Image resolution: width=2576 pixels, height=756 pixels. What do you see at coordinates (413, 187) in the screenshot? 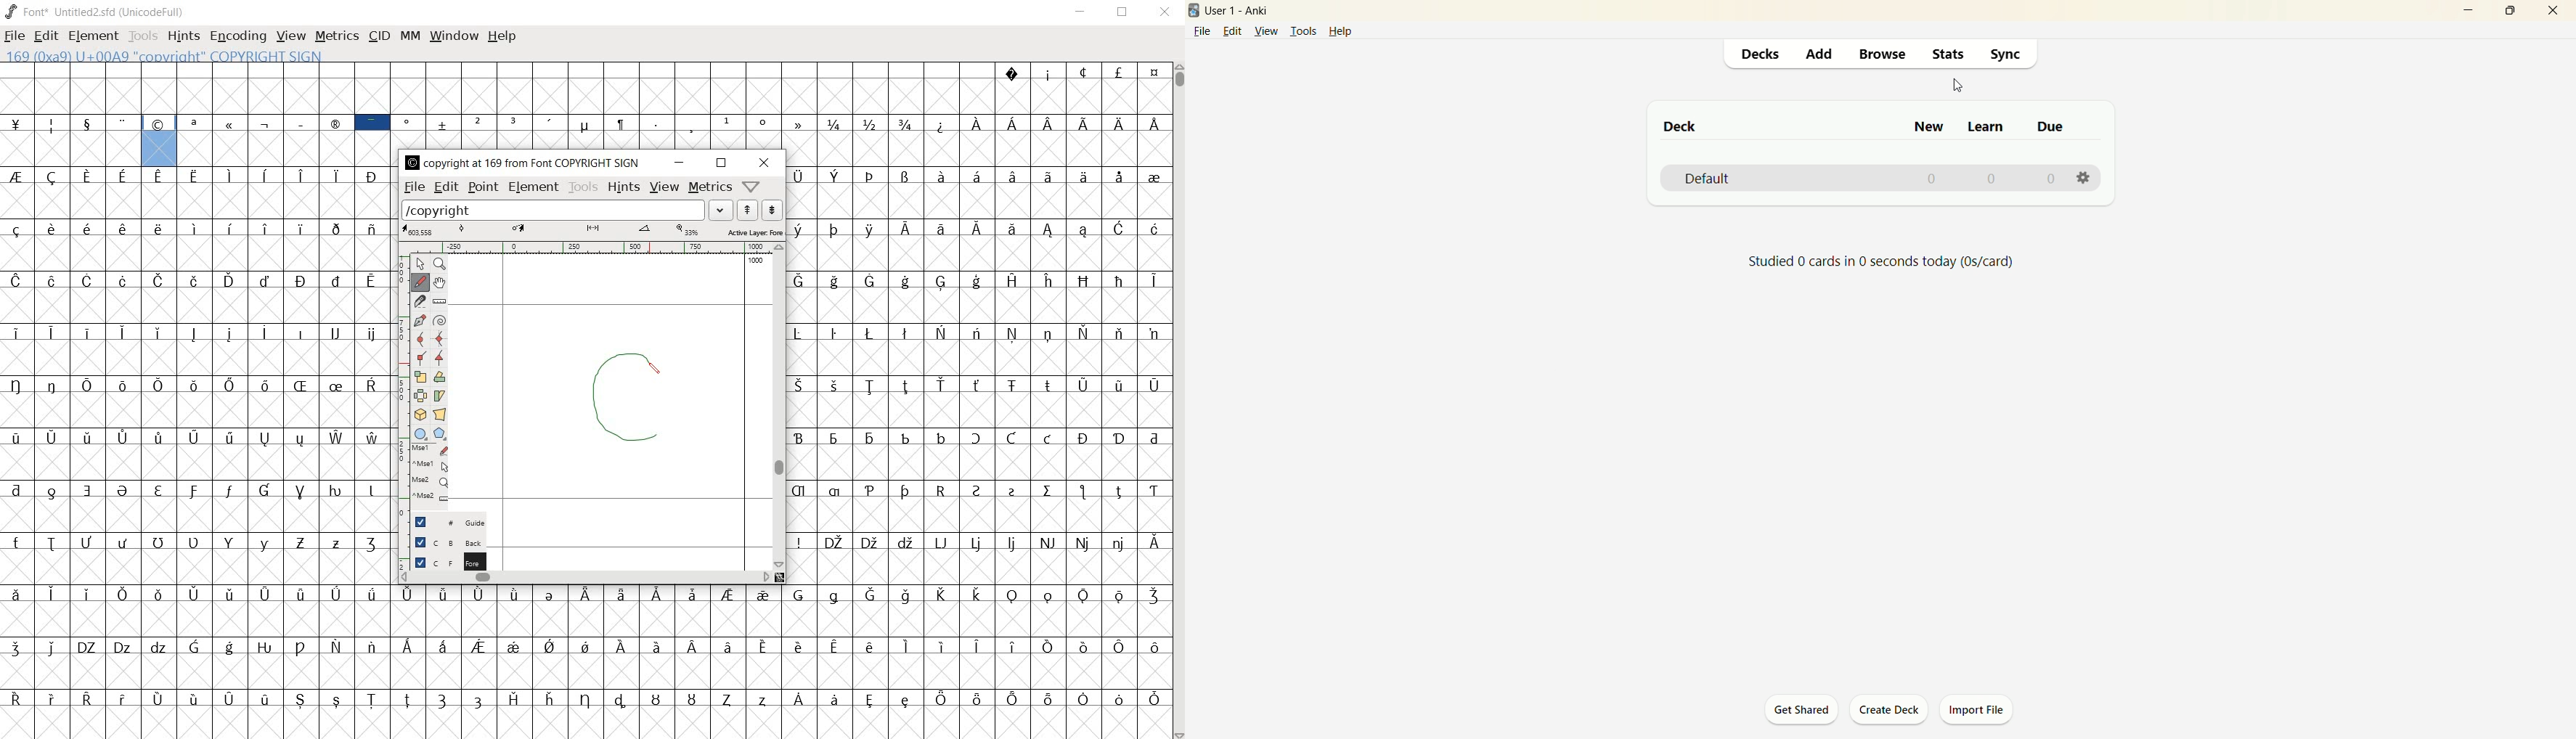
I see `file` at bounding box center [413, 187].